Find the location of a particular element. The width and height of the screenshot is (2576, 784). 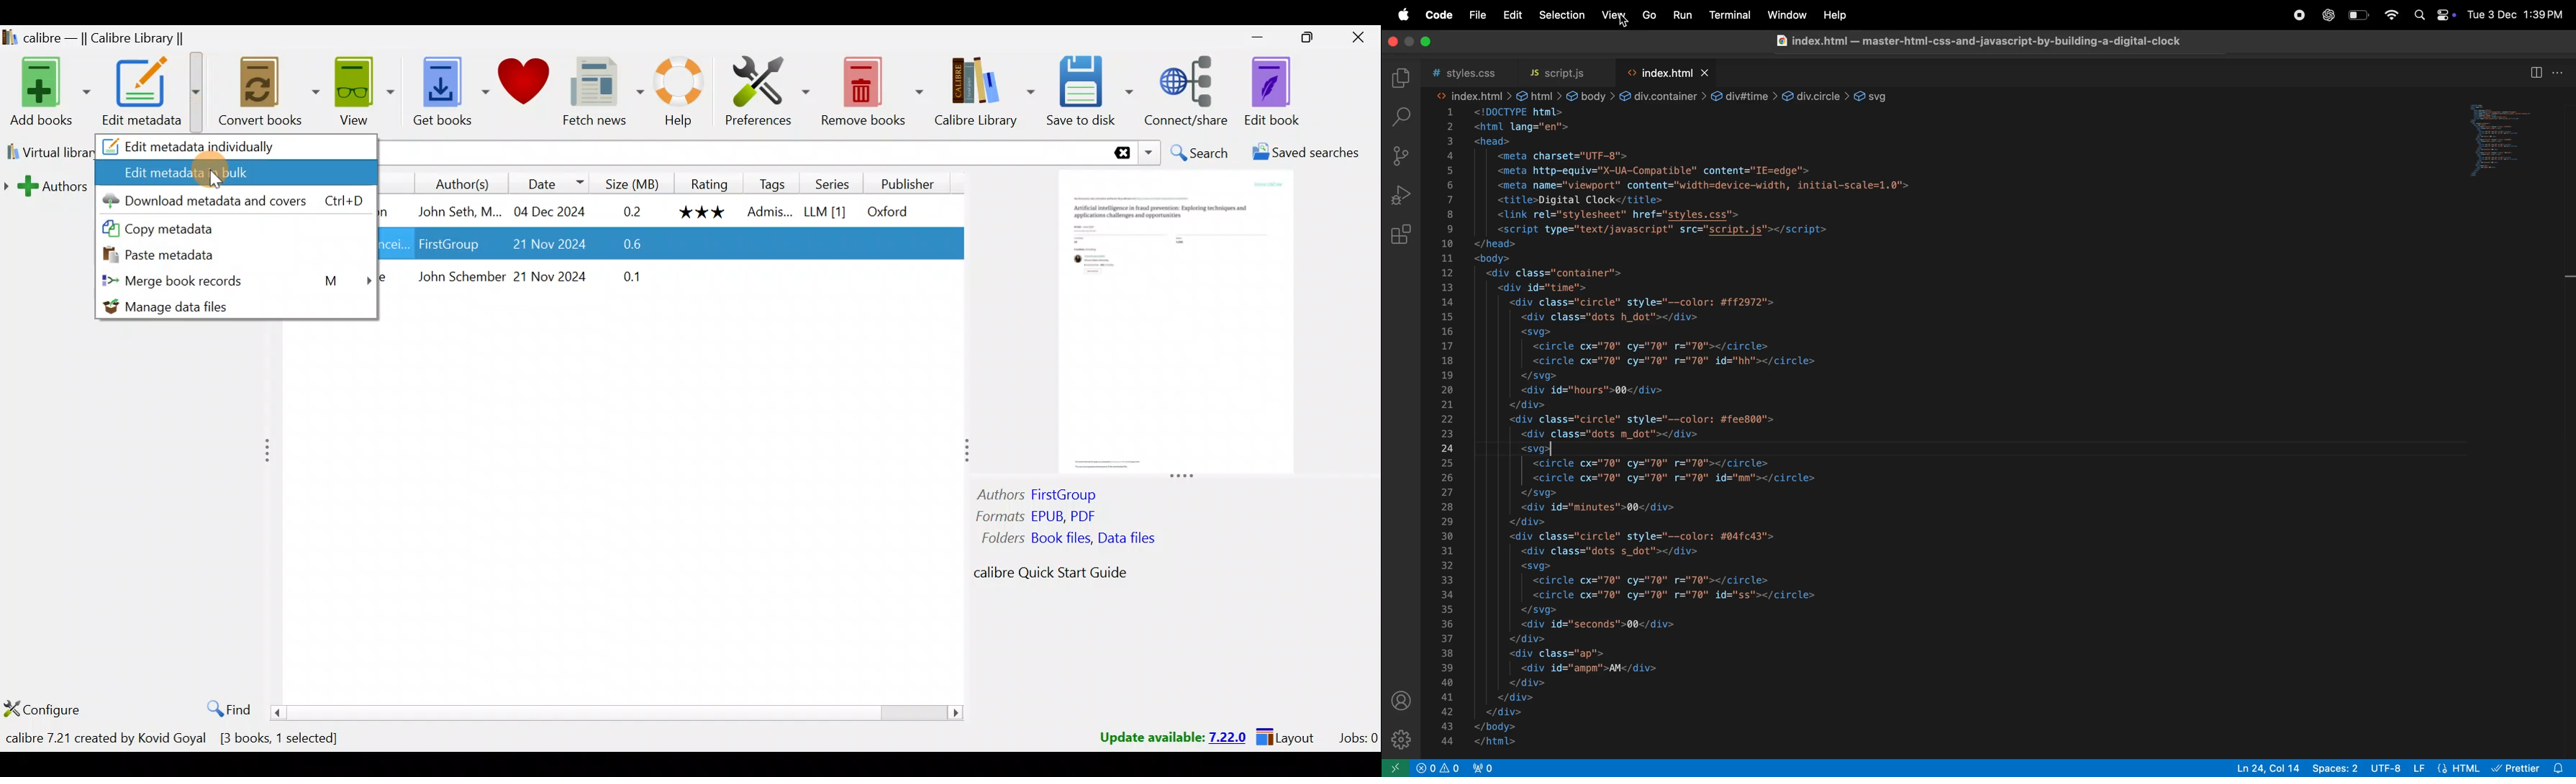

profile is located at coordinates (1401, 700).